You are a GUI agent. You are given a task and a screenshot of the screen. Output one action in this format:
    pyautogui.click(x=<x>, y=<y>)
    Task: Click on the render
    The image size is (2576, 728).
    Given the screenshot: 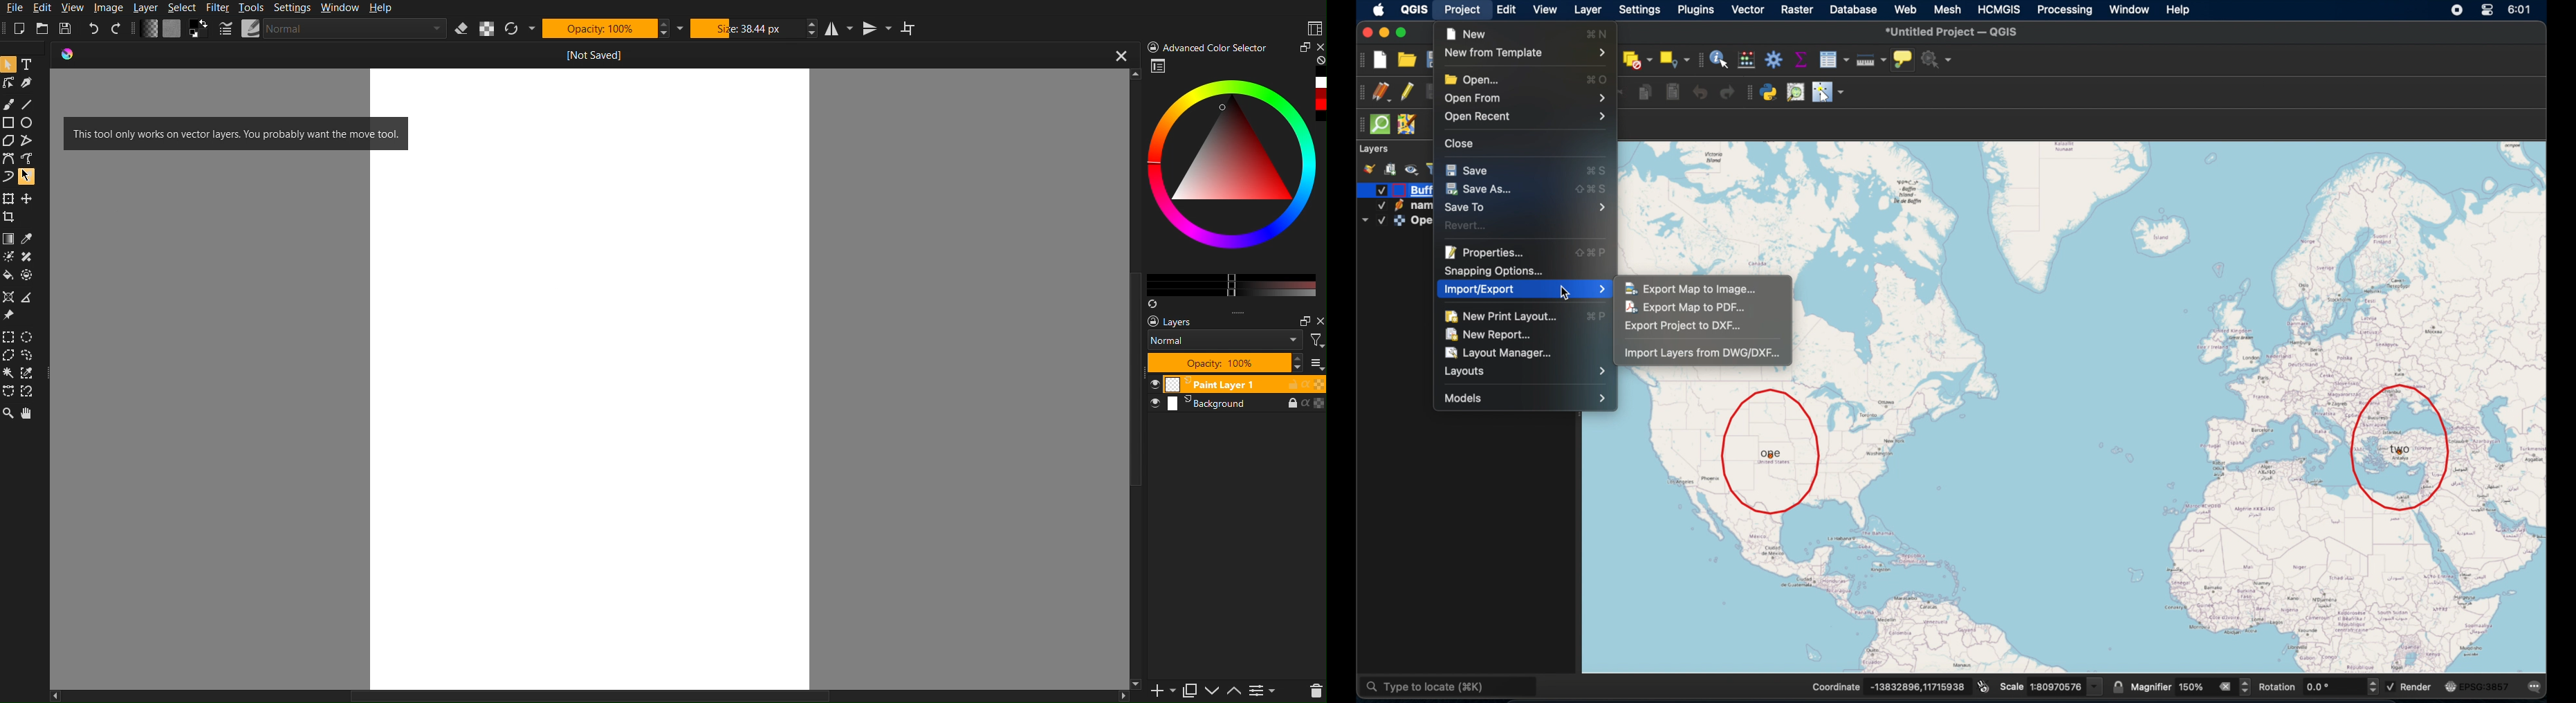 What is the action you would take?
    pyautogui.click(x=2415, y=686)
    